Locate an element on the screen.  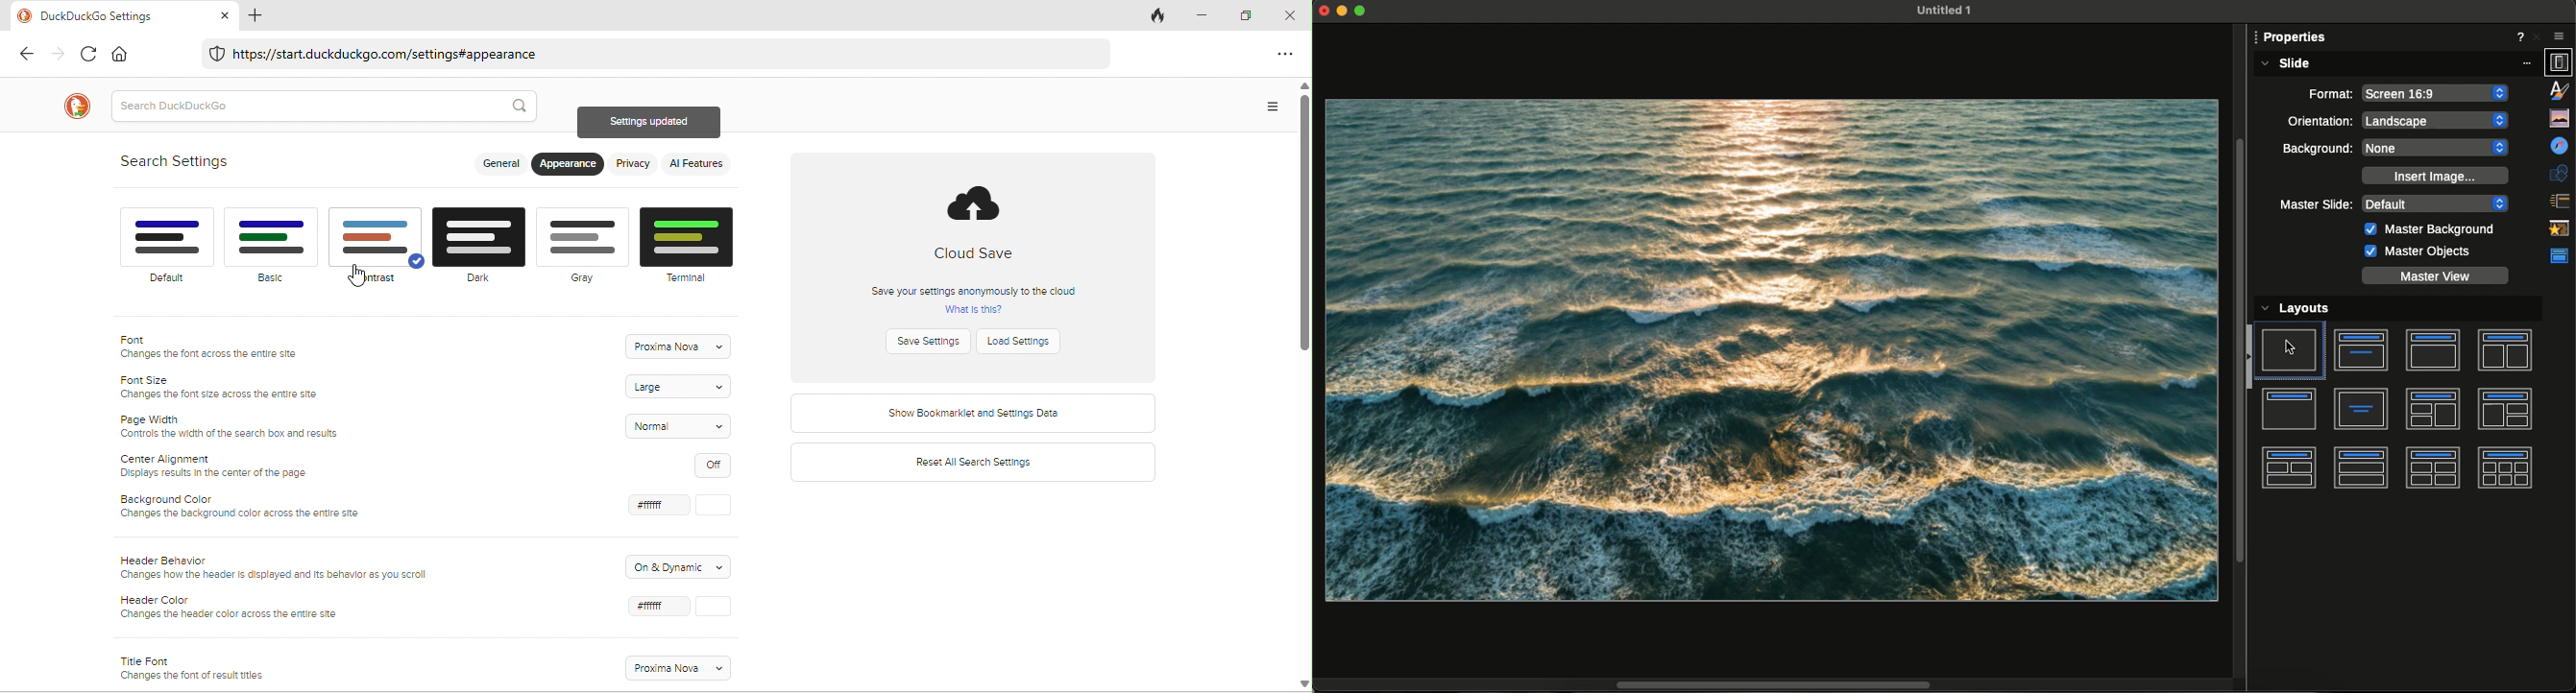
Styles is located at coordinates (2560, 92).